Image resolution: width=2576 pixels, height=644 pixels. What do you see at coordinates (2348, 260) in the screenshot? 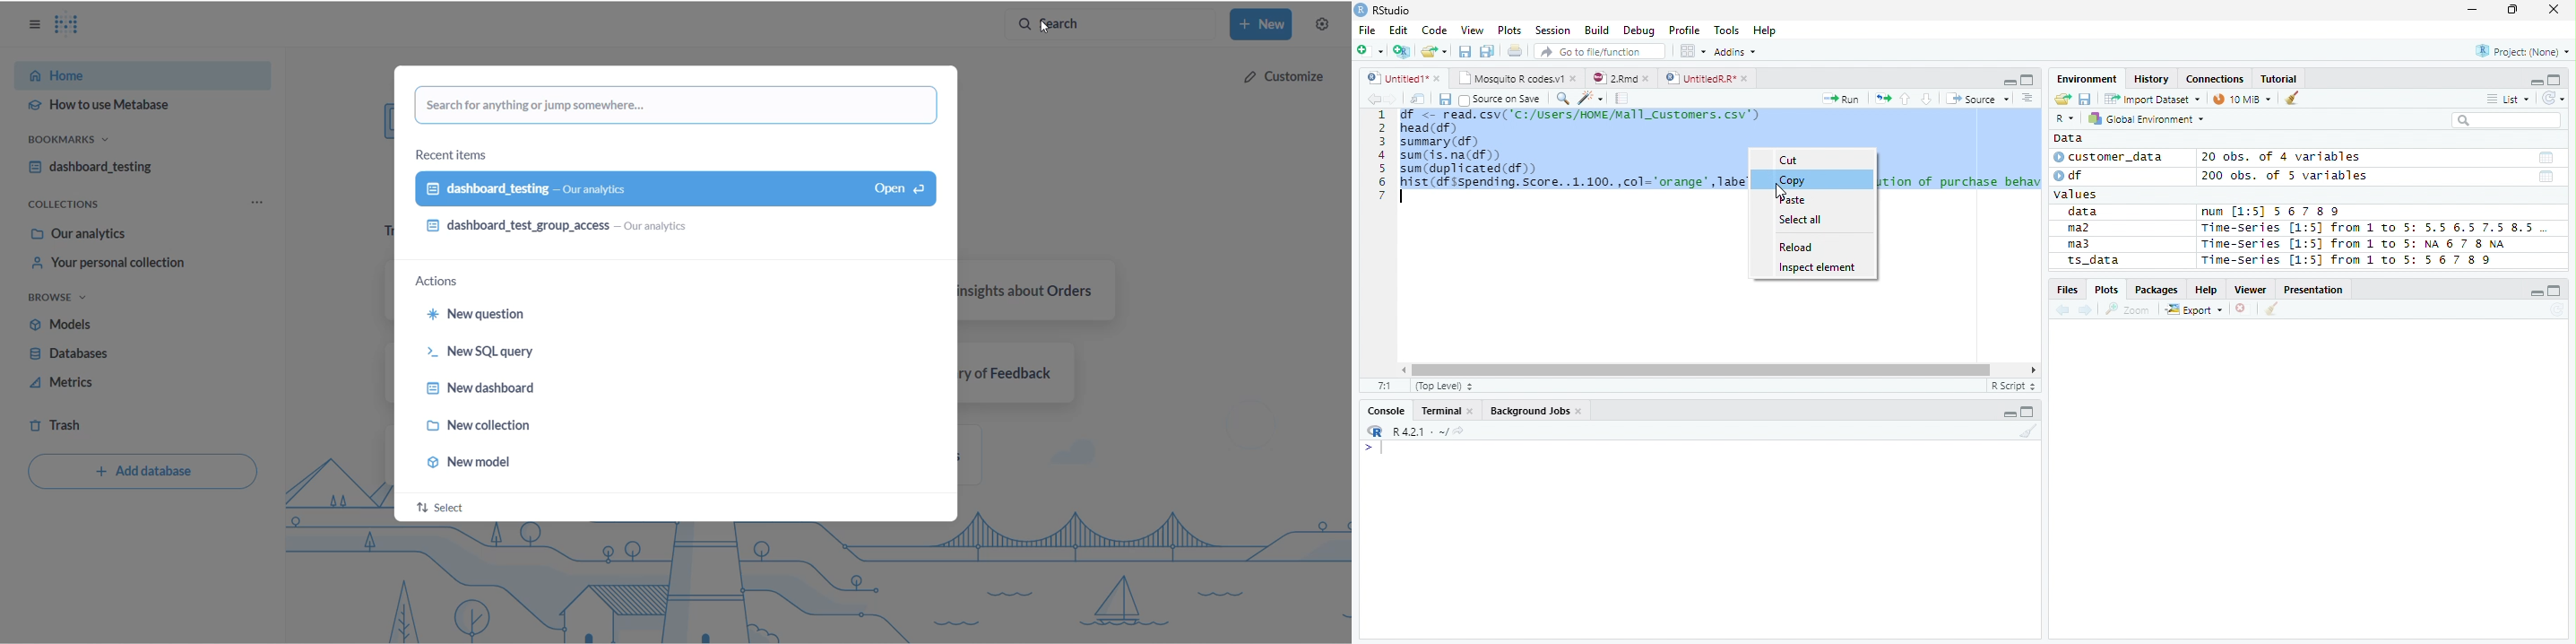
I see `Time-Series [1:5] from 1 to 5: 56 7 8 9` at bounding box center [2348, 260].